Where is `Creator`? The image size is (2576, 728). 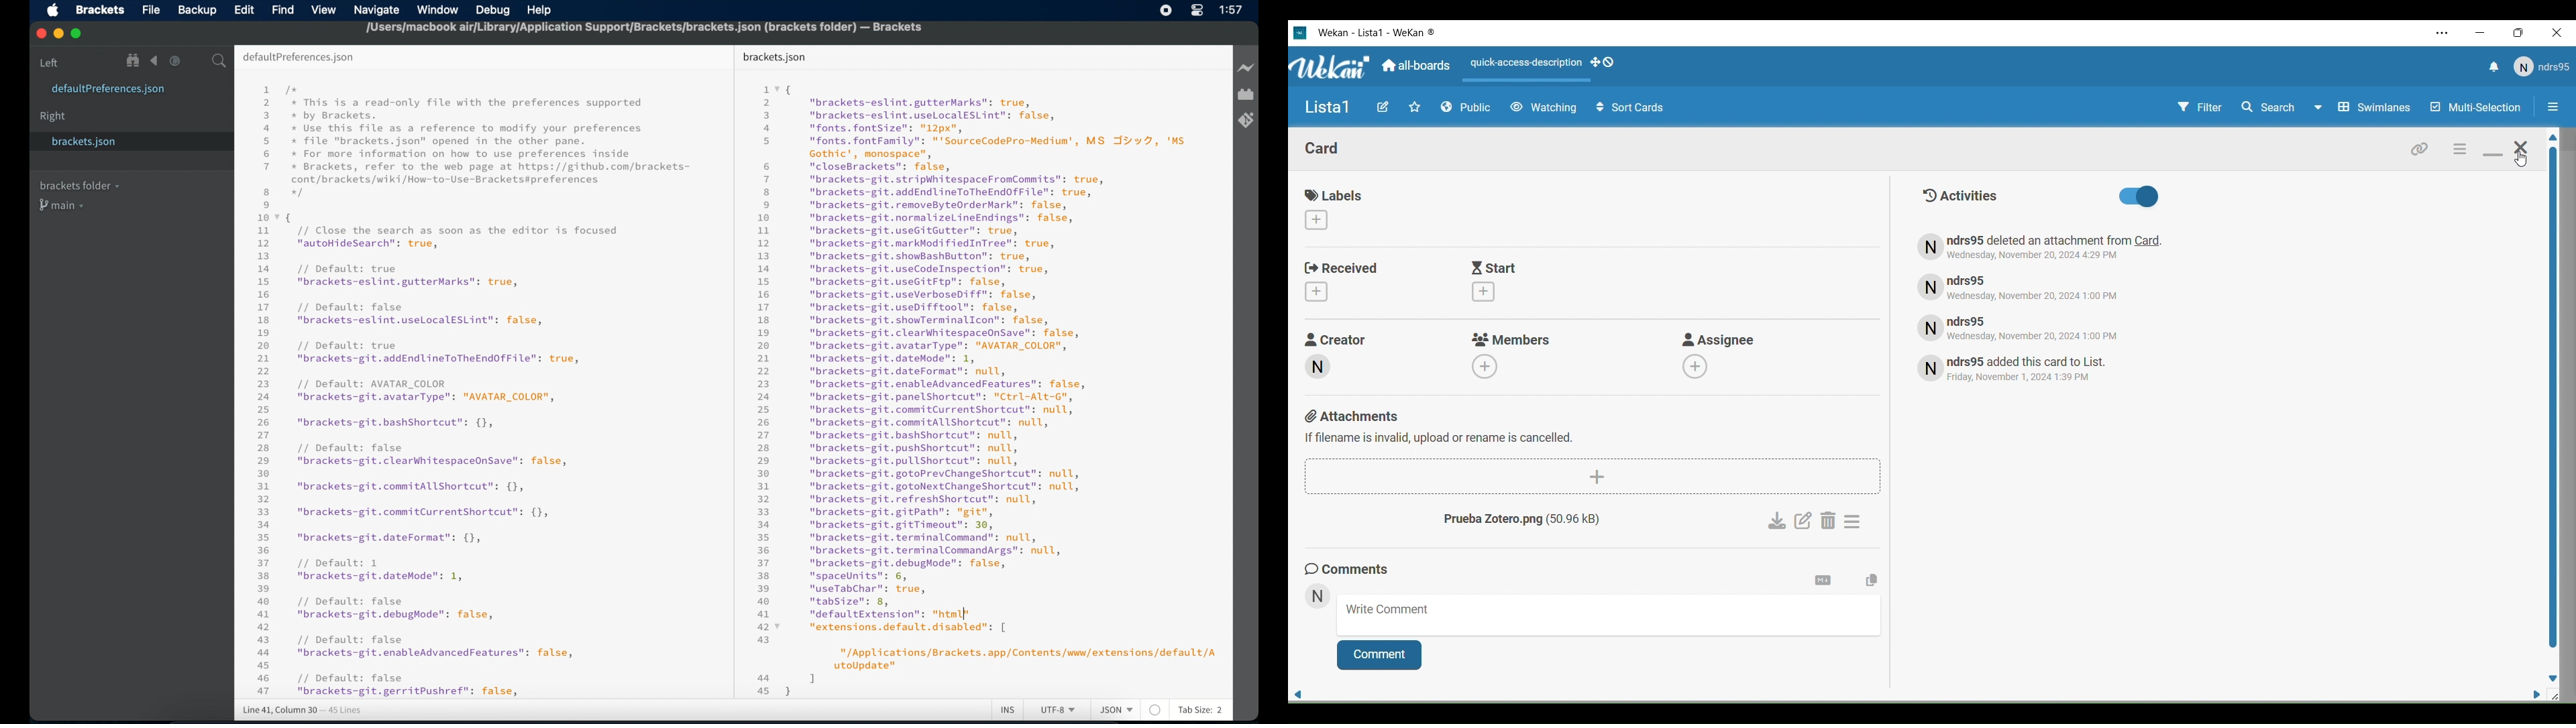
Creator is located at coordinates (1316, 367).